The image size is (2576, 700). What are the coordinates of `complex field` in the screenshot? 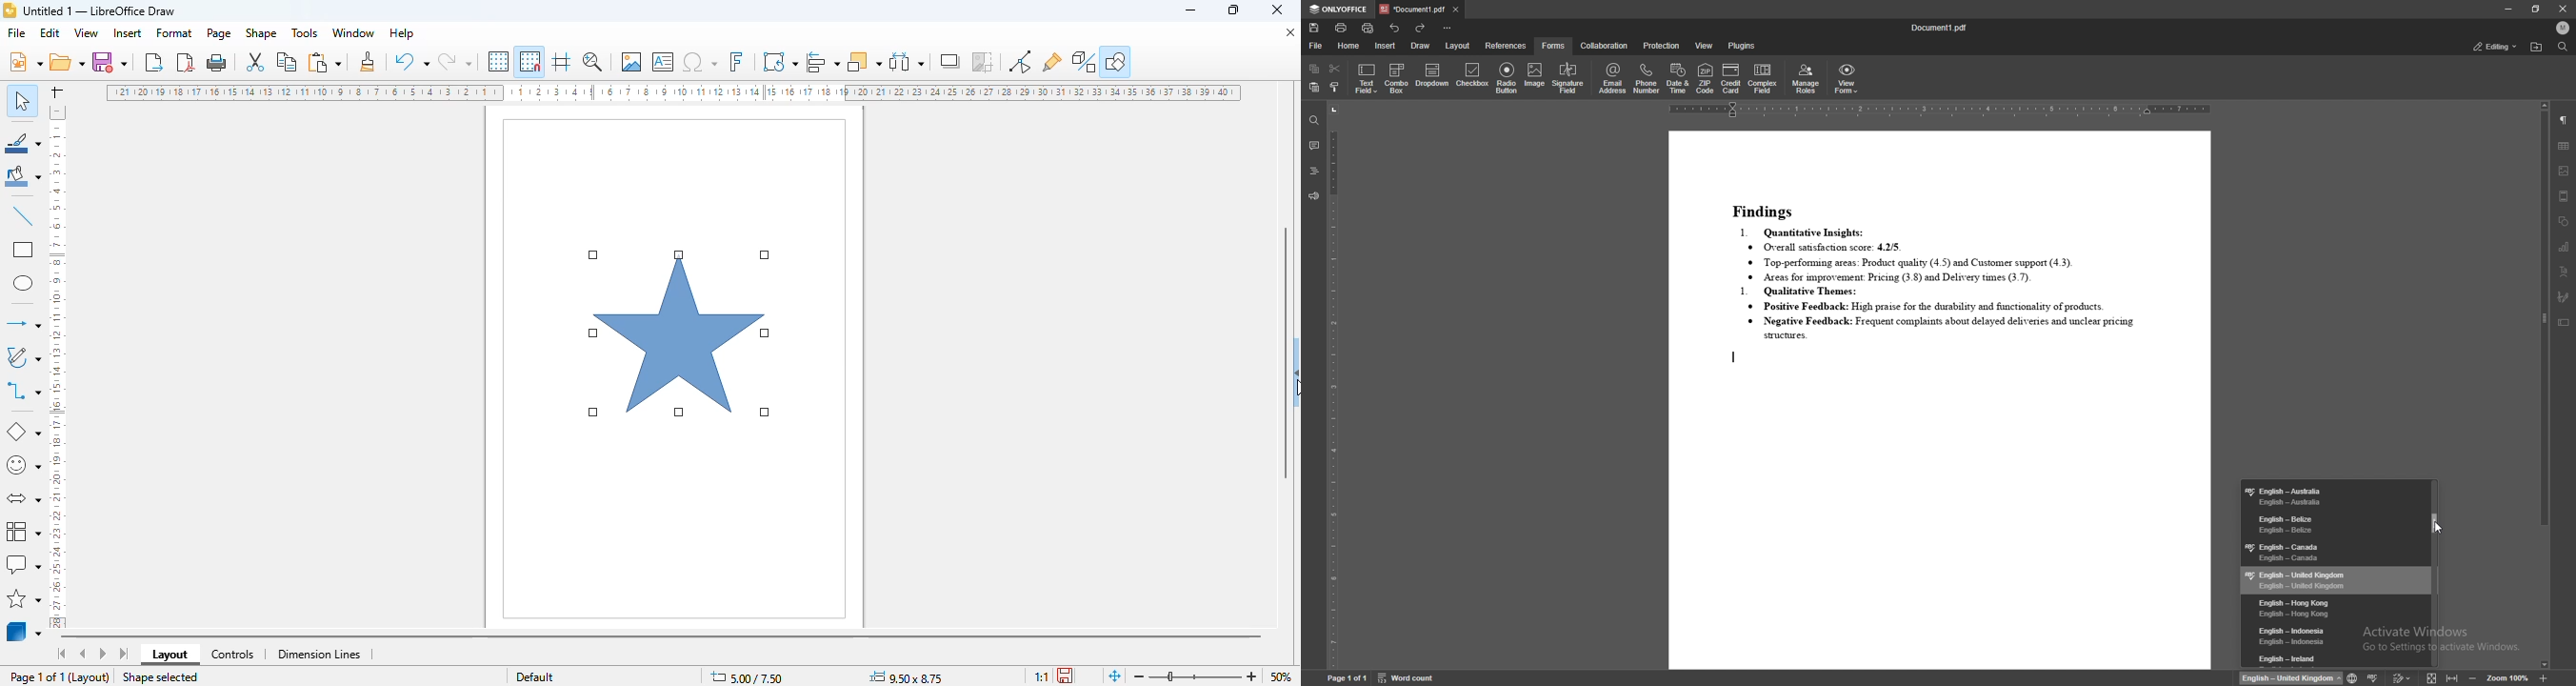 It's located at (1765, 79).